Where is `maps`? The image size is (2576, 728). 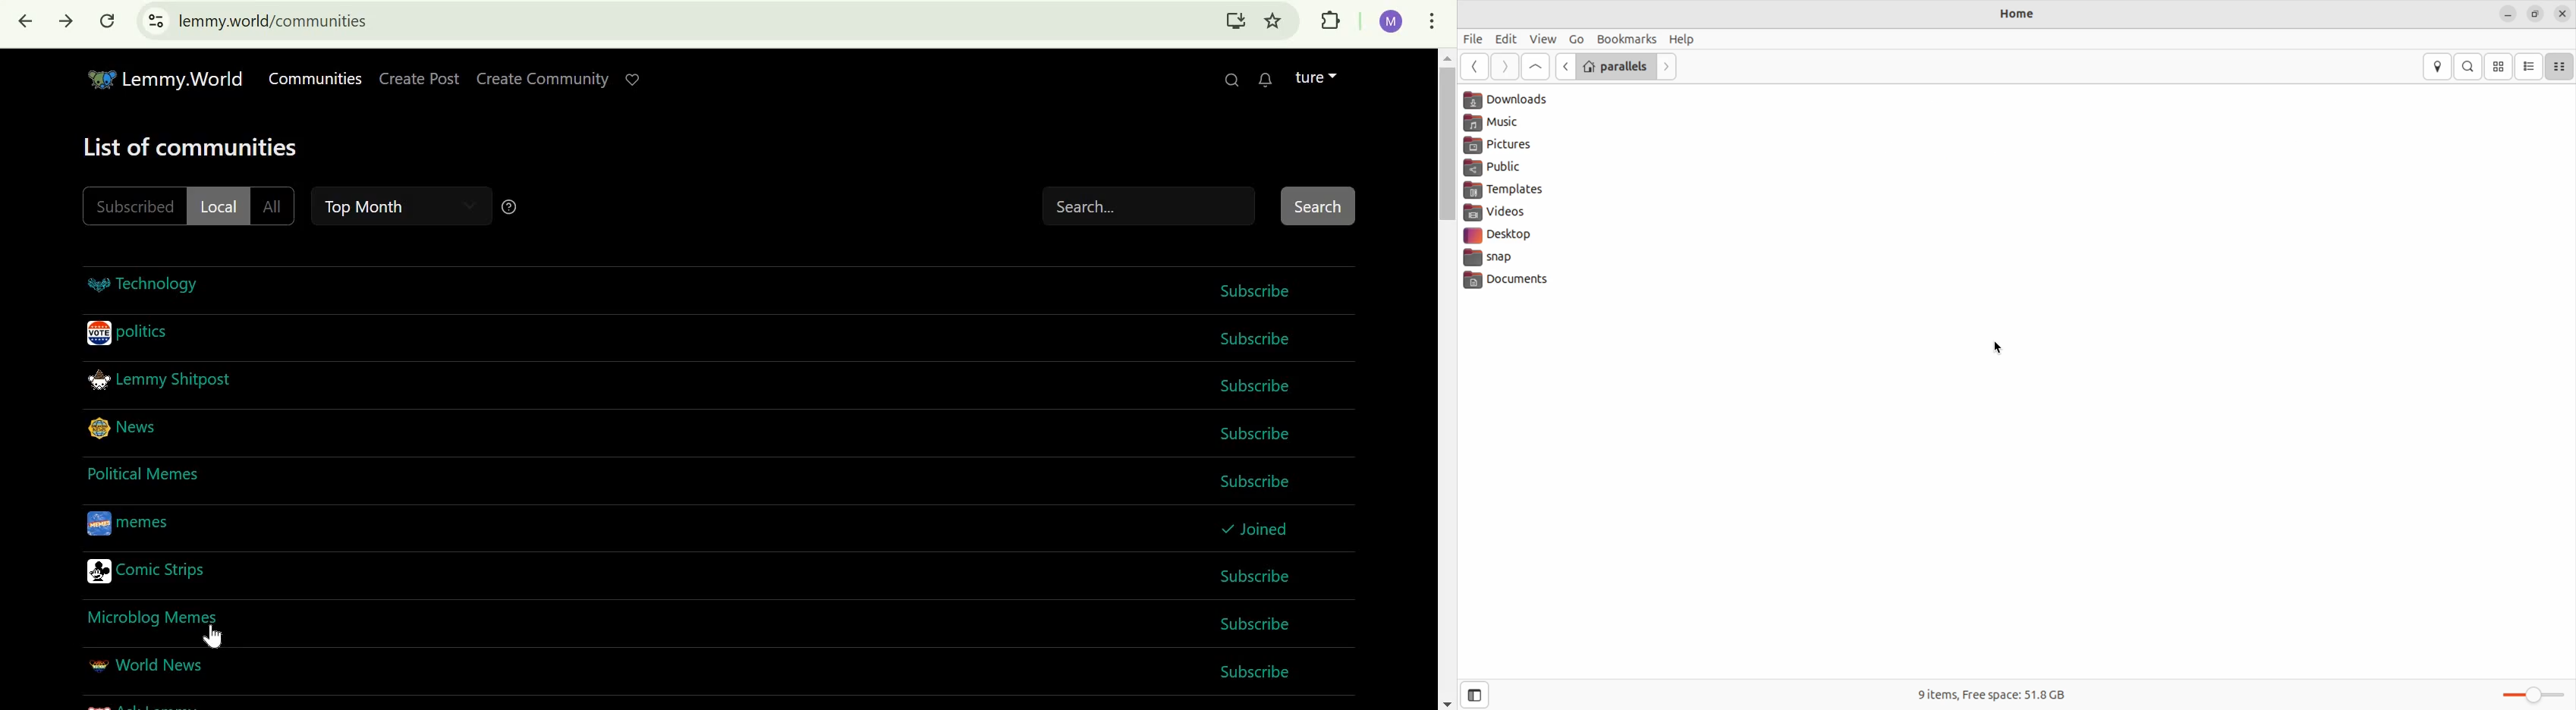
maps is located at coordinates (2437, 67).